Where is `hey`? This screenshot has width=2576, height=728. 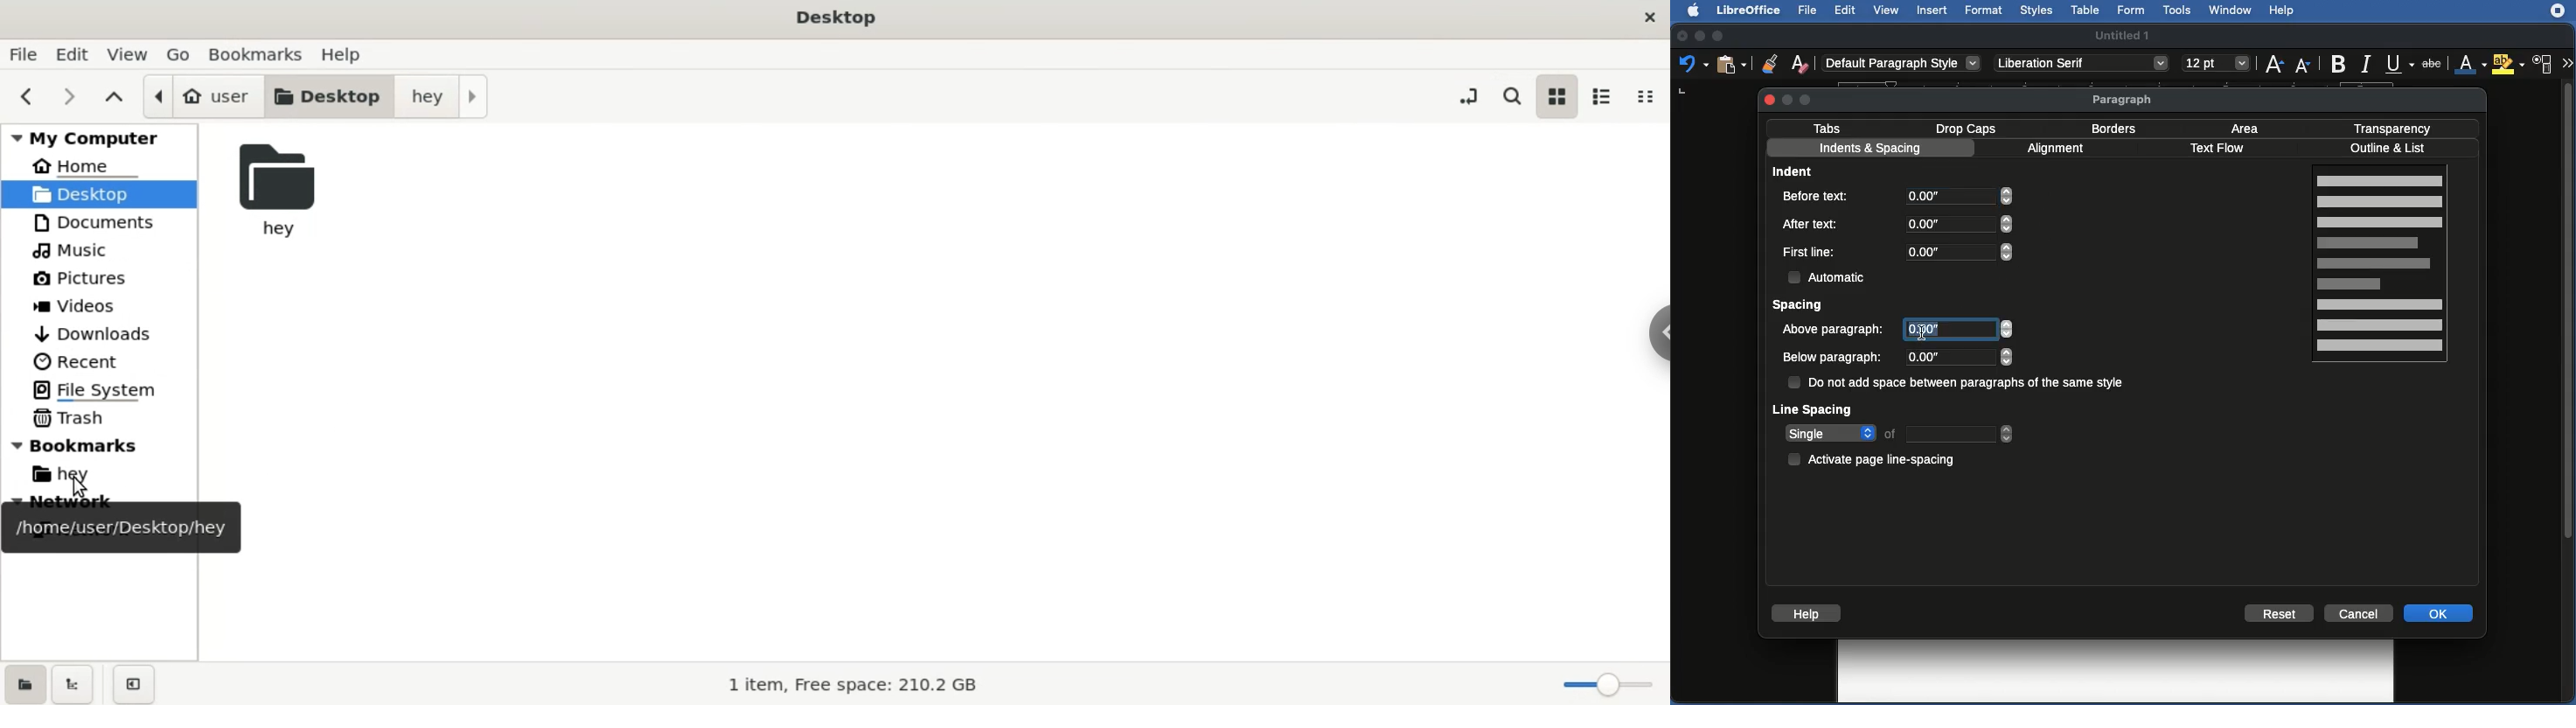 hey is located at coordinates (77, 478).